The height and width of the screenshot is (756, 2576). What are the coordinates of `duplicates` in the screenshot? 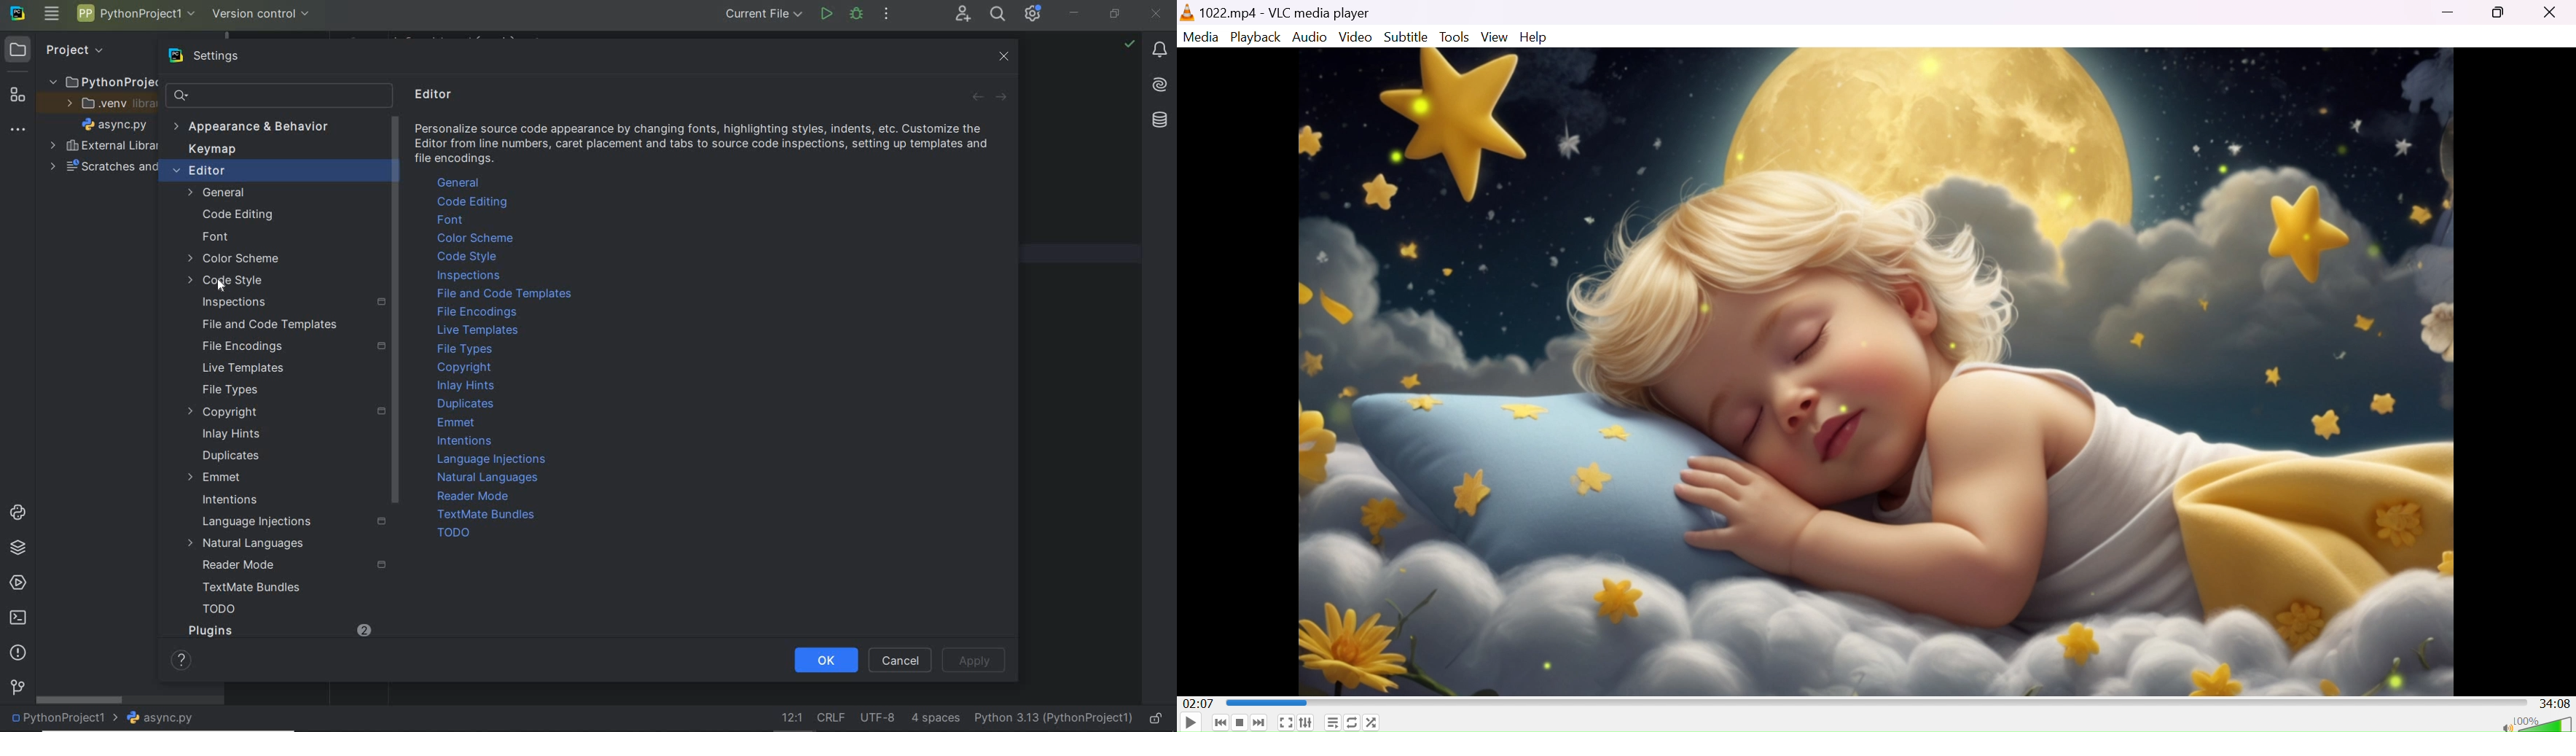 It's located at (232, 456).